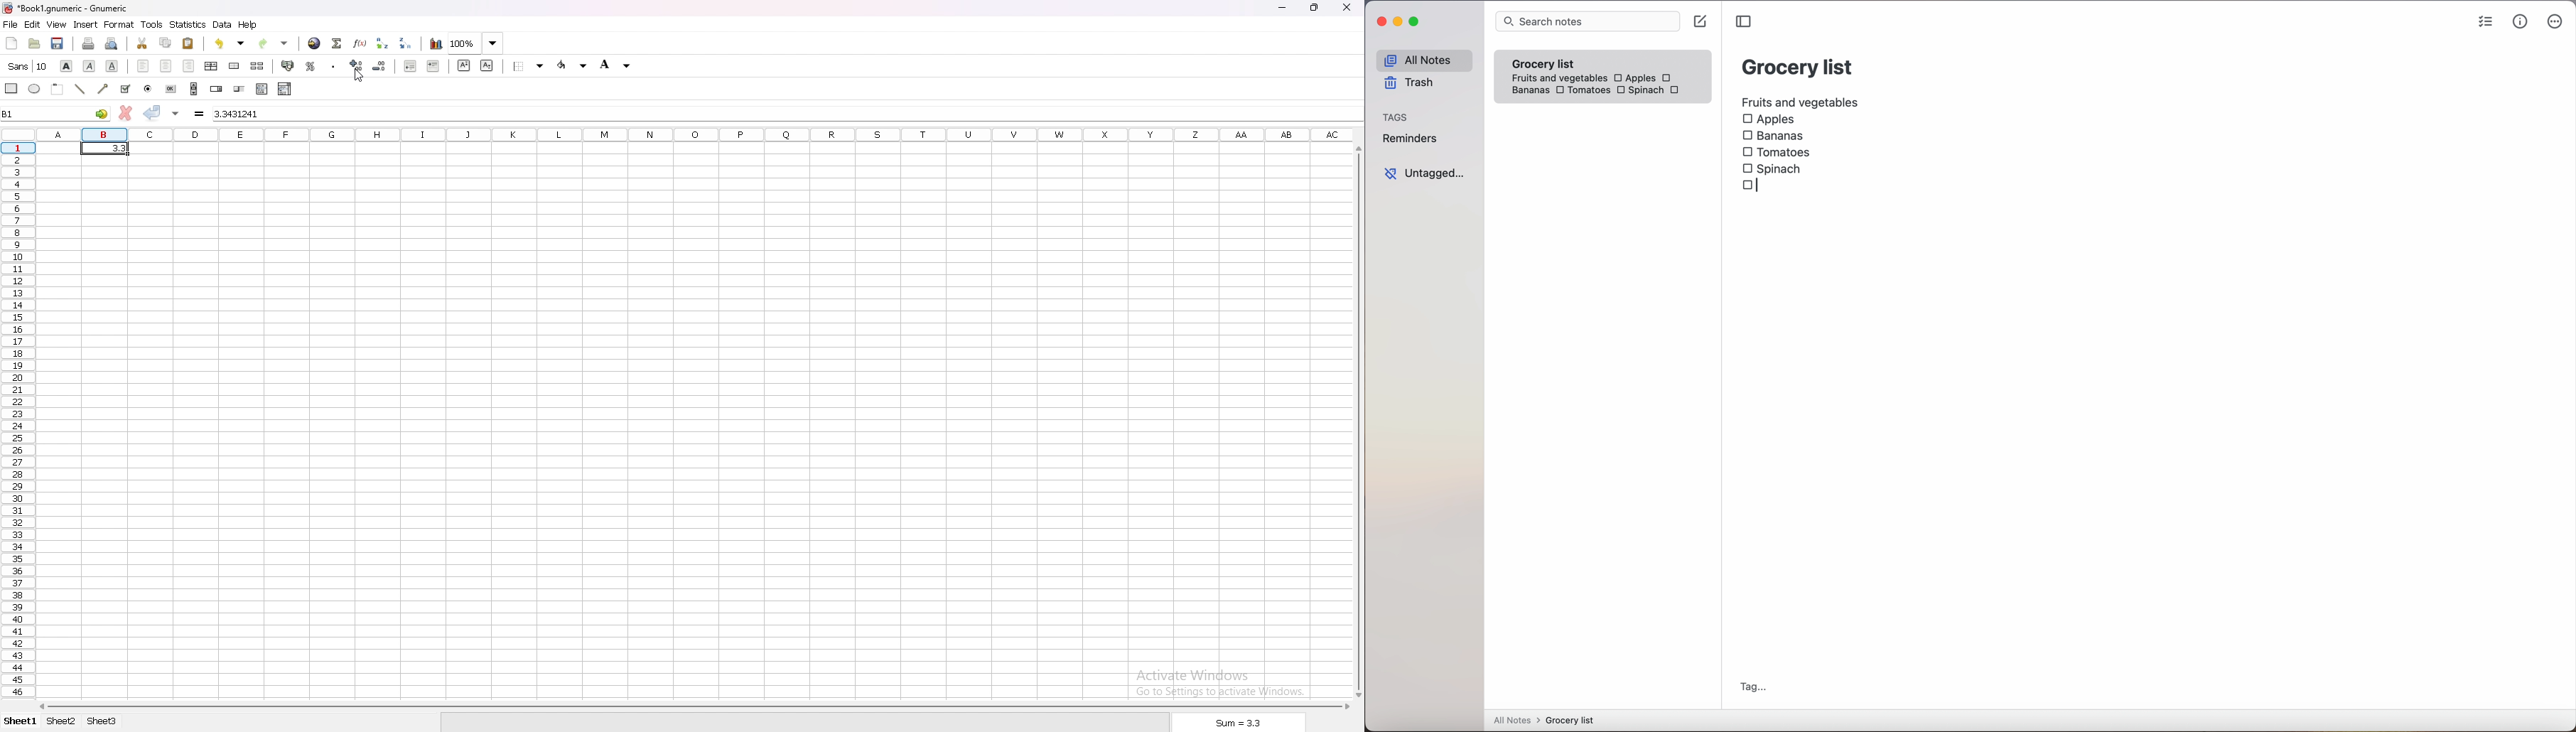  What do you see at coordinates (144, 66) in the screenshot?
I see `left indent` at bounding box center [144, 66].